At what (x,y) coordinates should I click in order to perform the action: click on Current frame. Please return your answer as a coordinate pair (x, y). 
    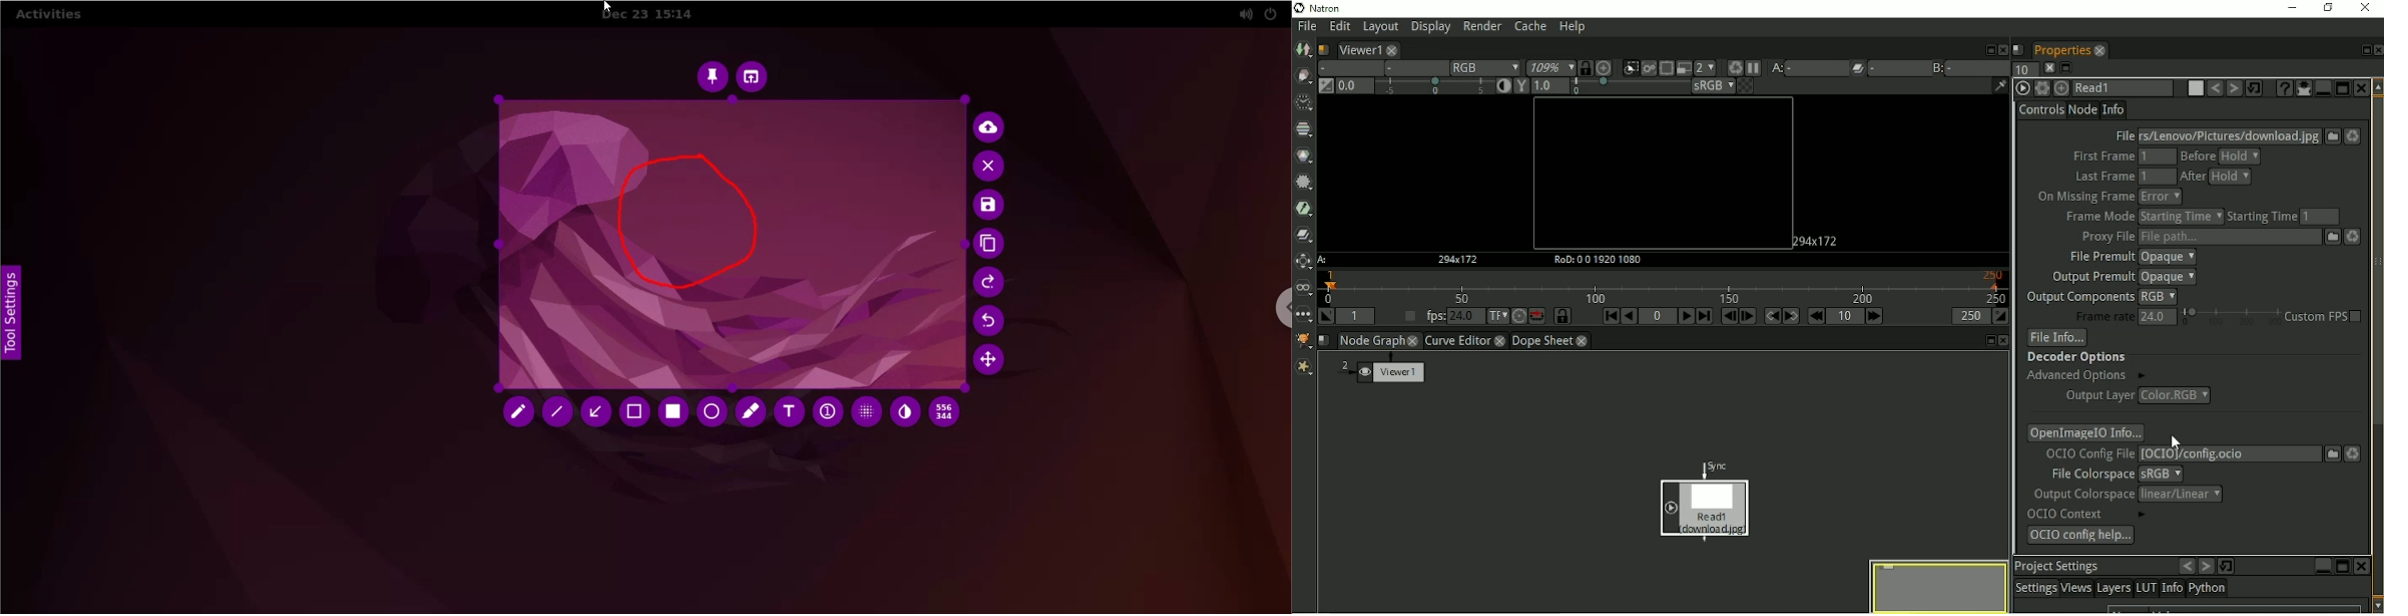
    Looking at the image, I should click on (1658, 318).